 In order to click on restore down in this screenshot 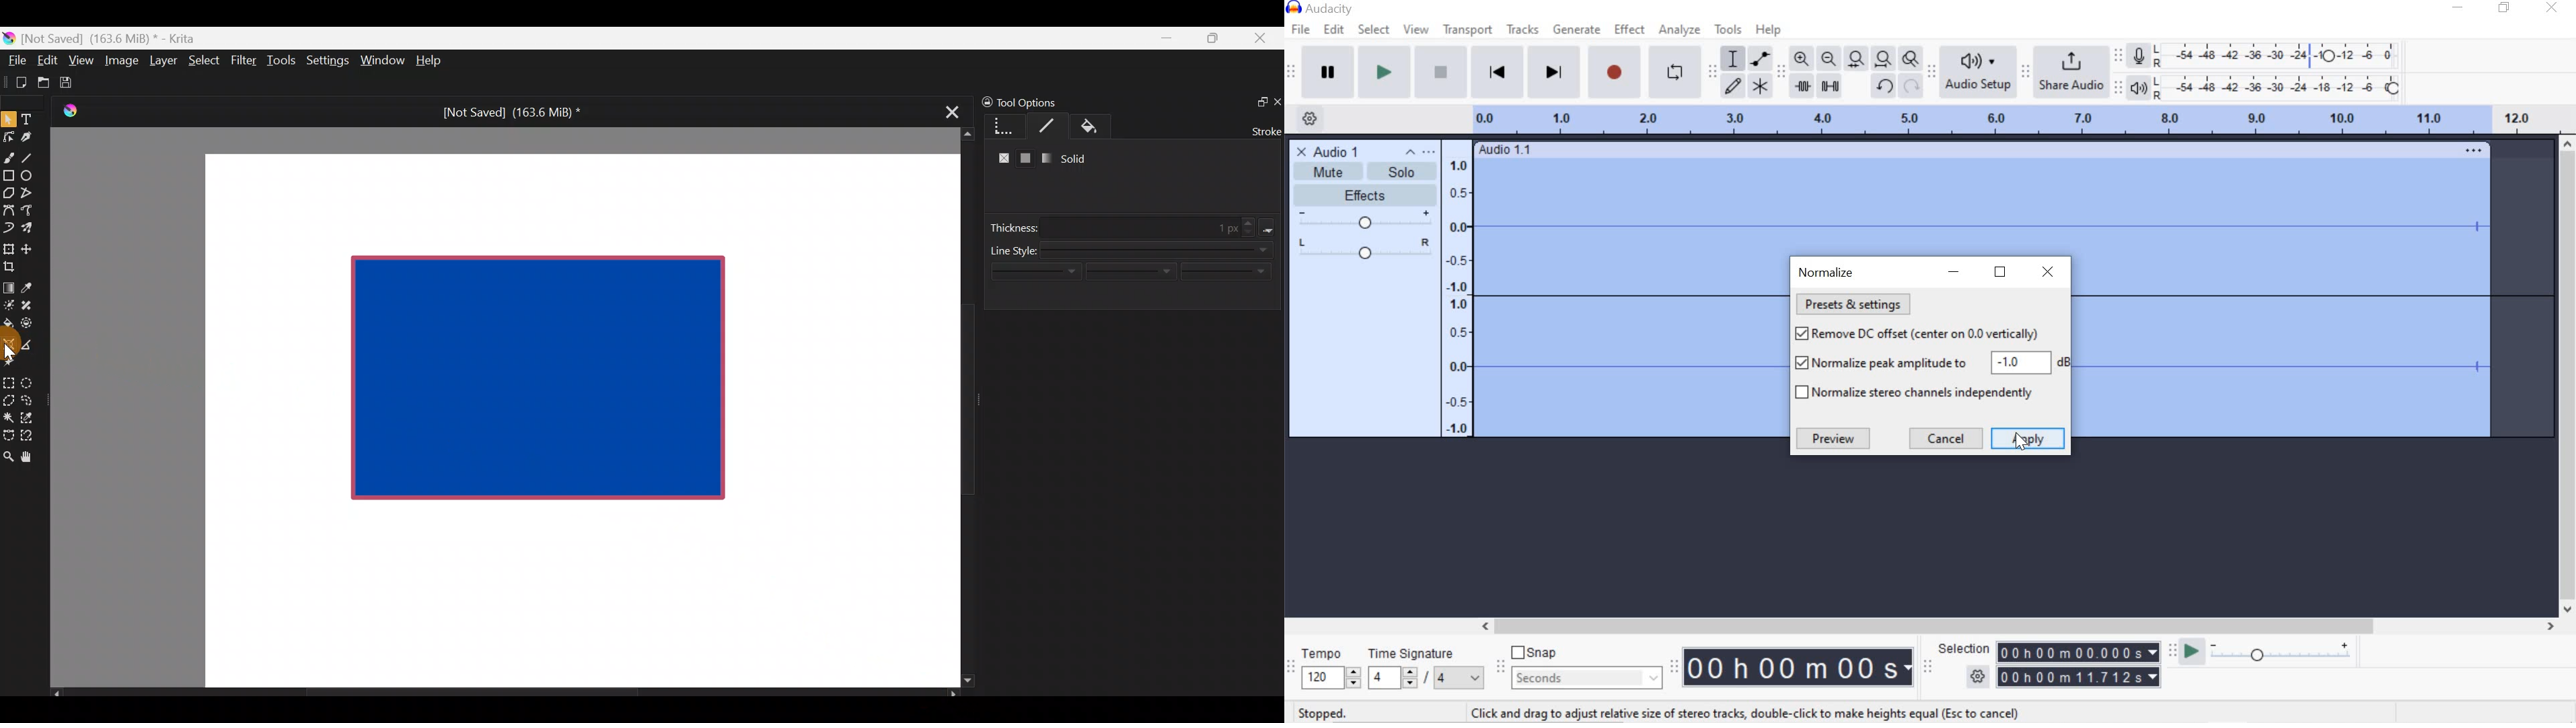, I will do `click(2507, 8)`.